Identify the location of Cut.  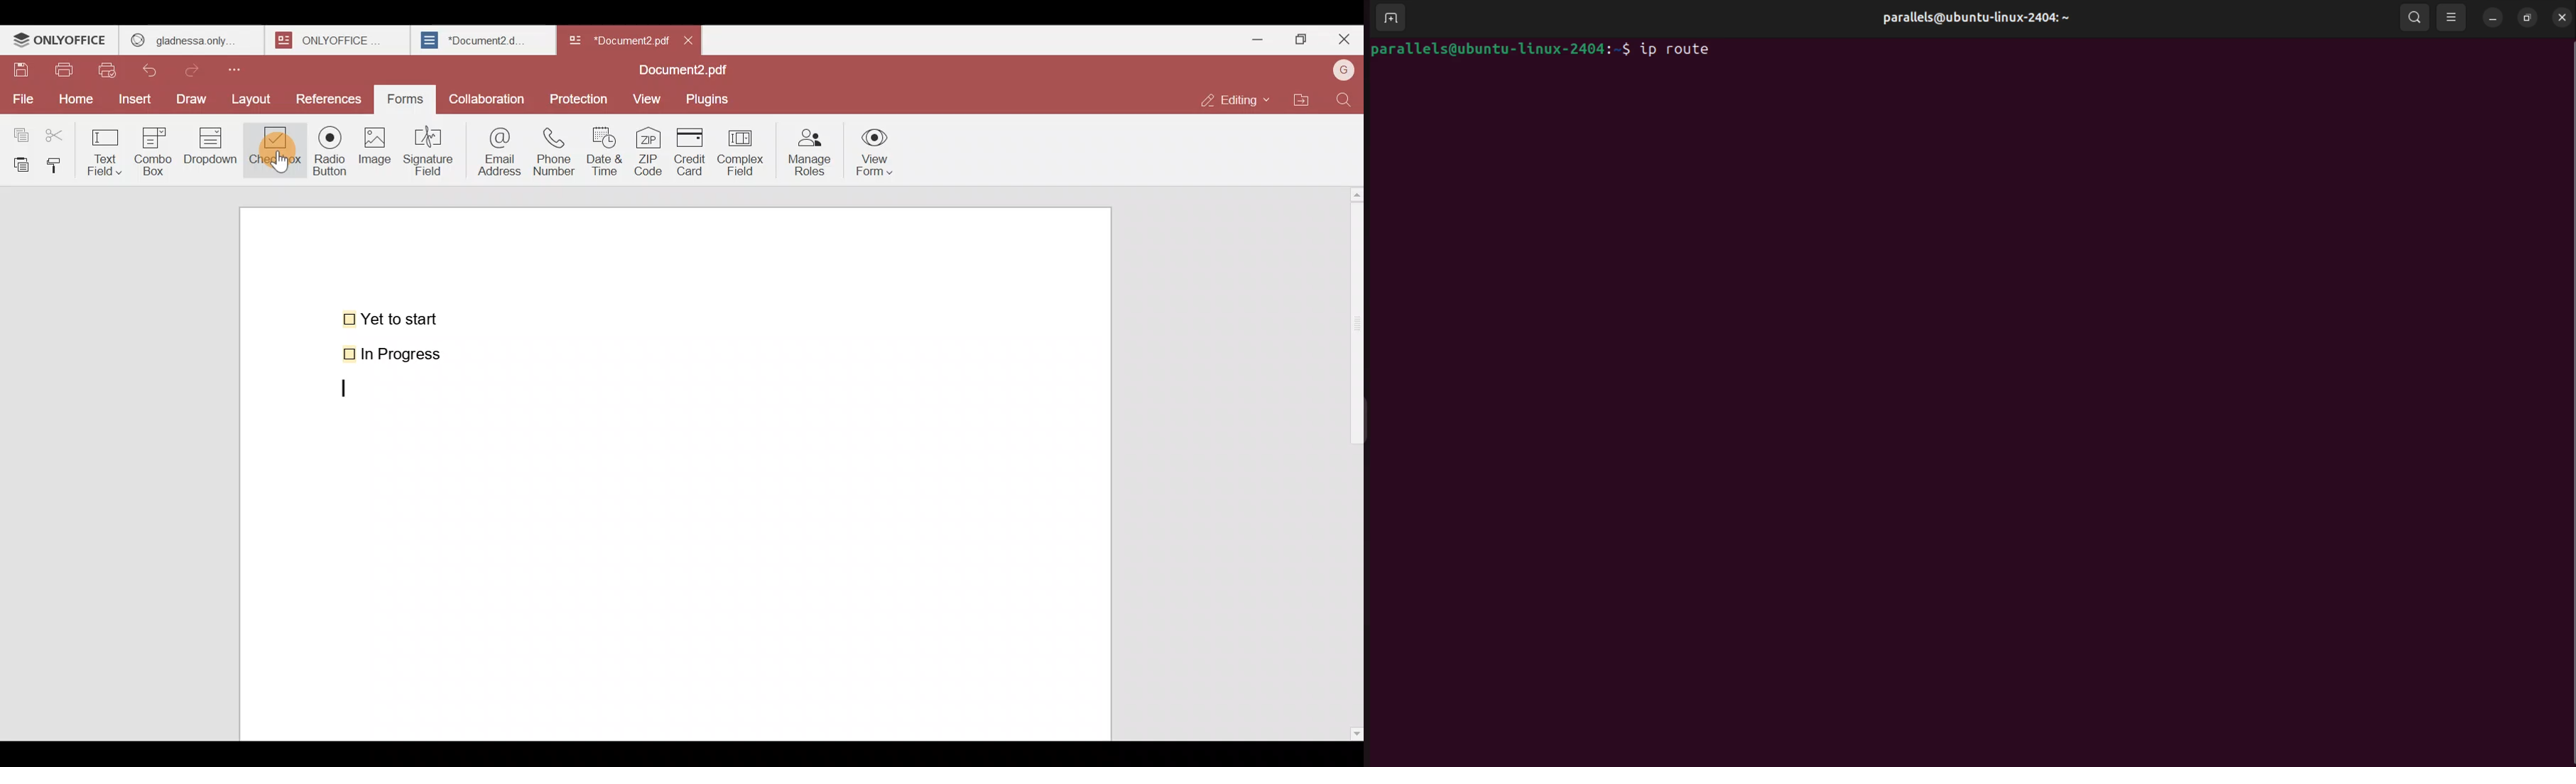
(61, 132).